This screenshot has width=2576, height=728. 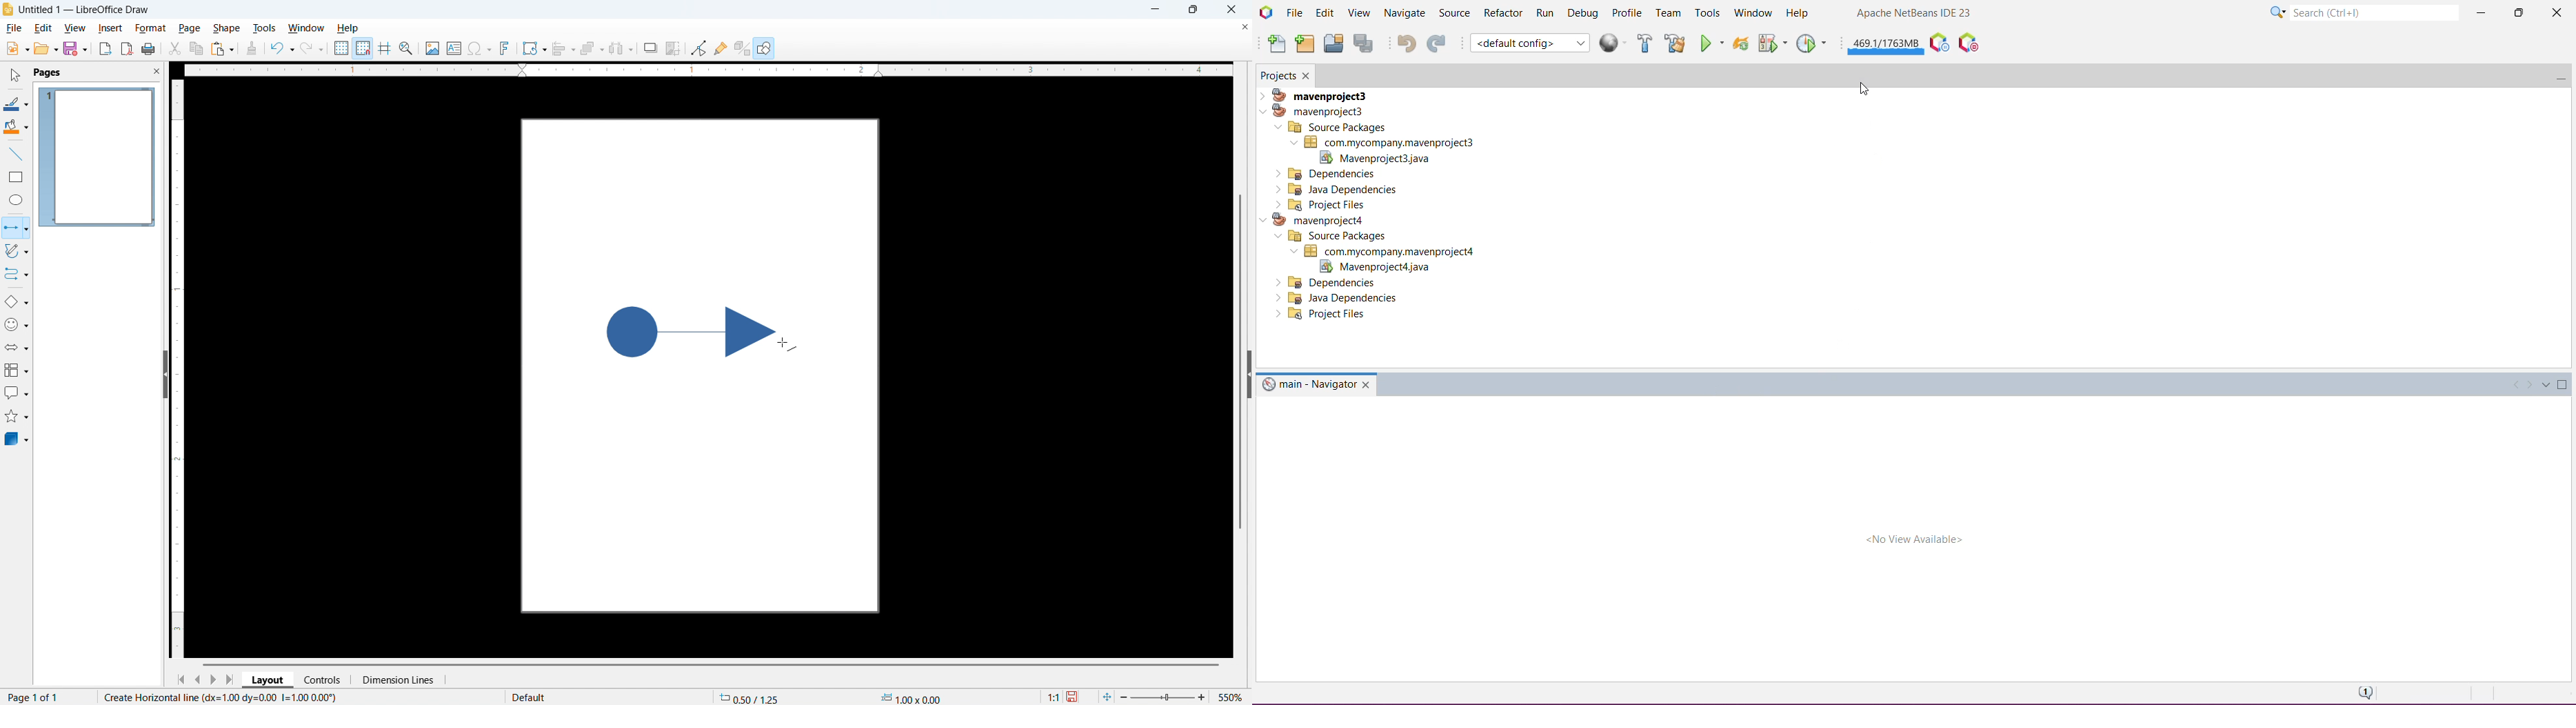 What do you see at coordinates (178, 369) in the screenshot?
I see `Vertical ruler ` at bounding box center [178, 369].